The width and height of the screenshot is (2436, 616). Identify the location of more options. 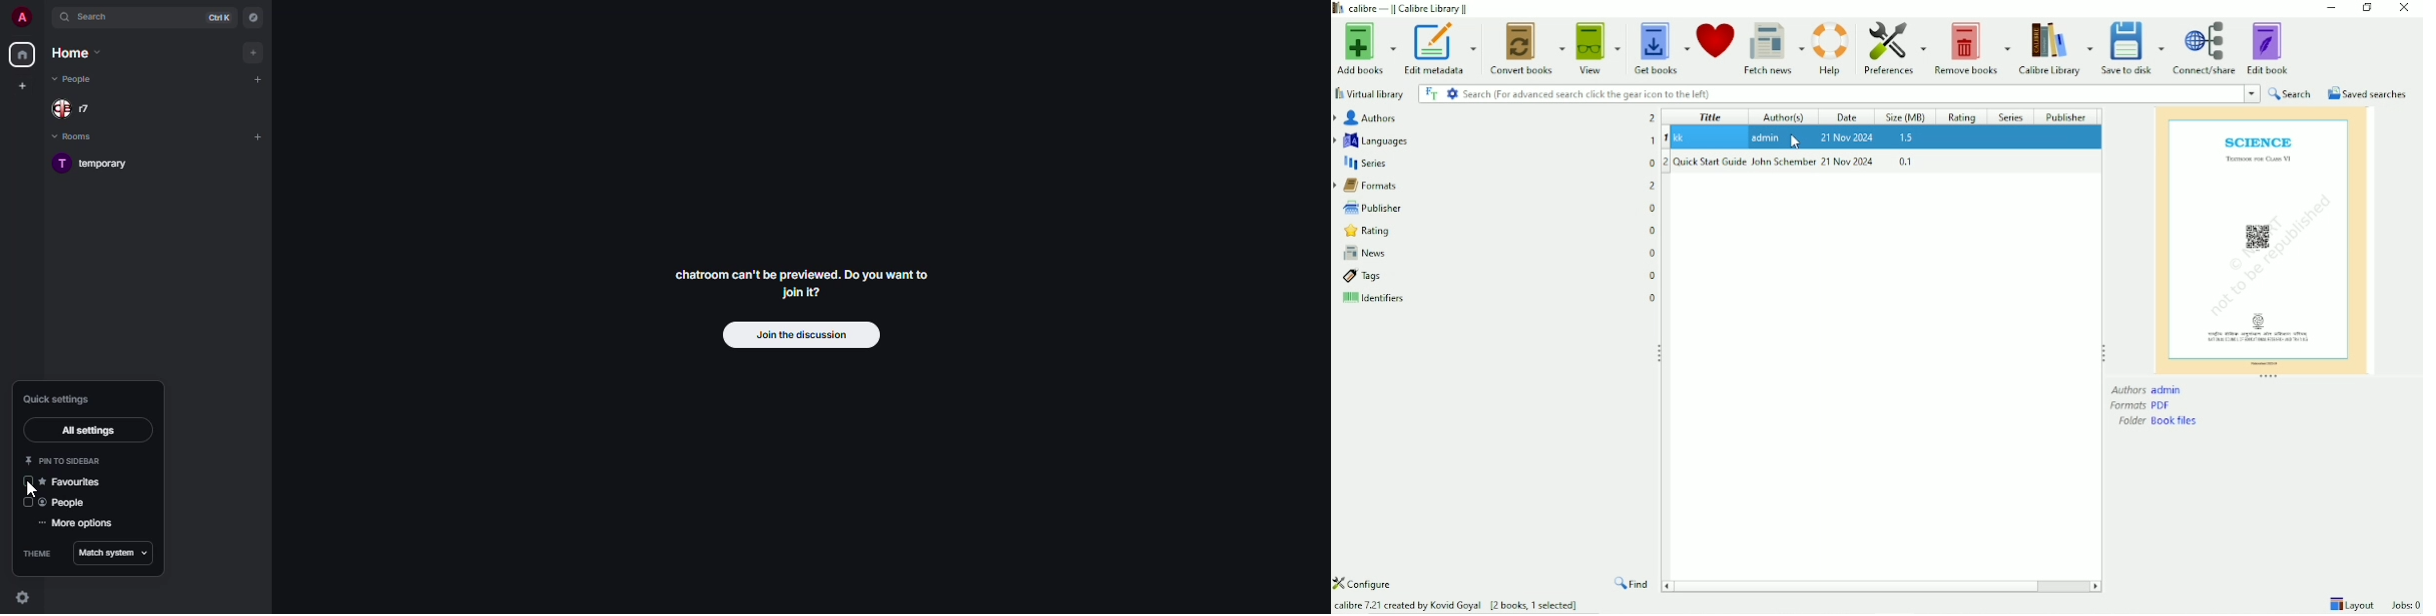
(74, 525).